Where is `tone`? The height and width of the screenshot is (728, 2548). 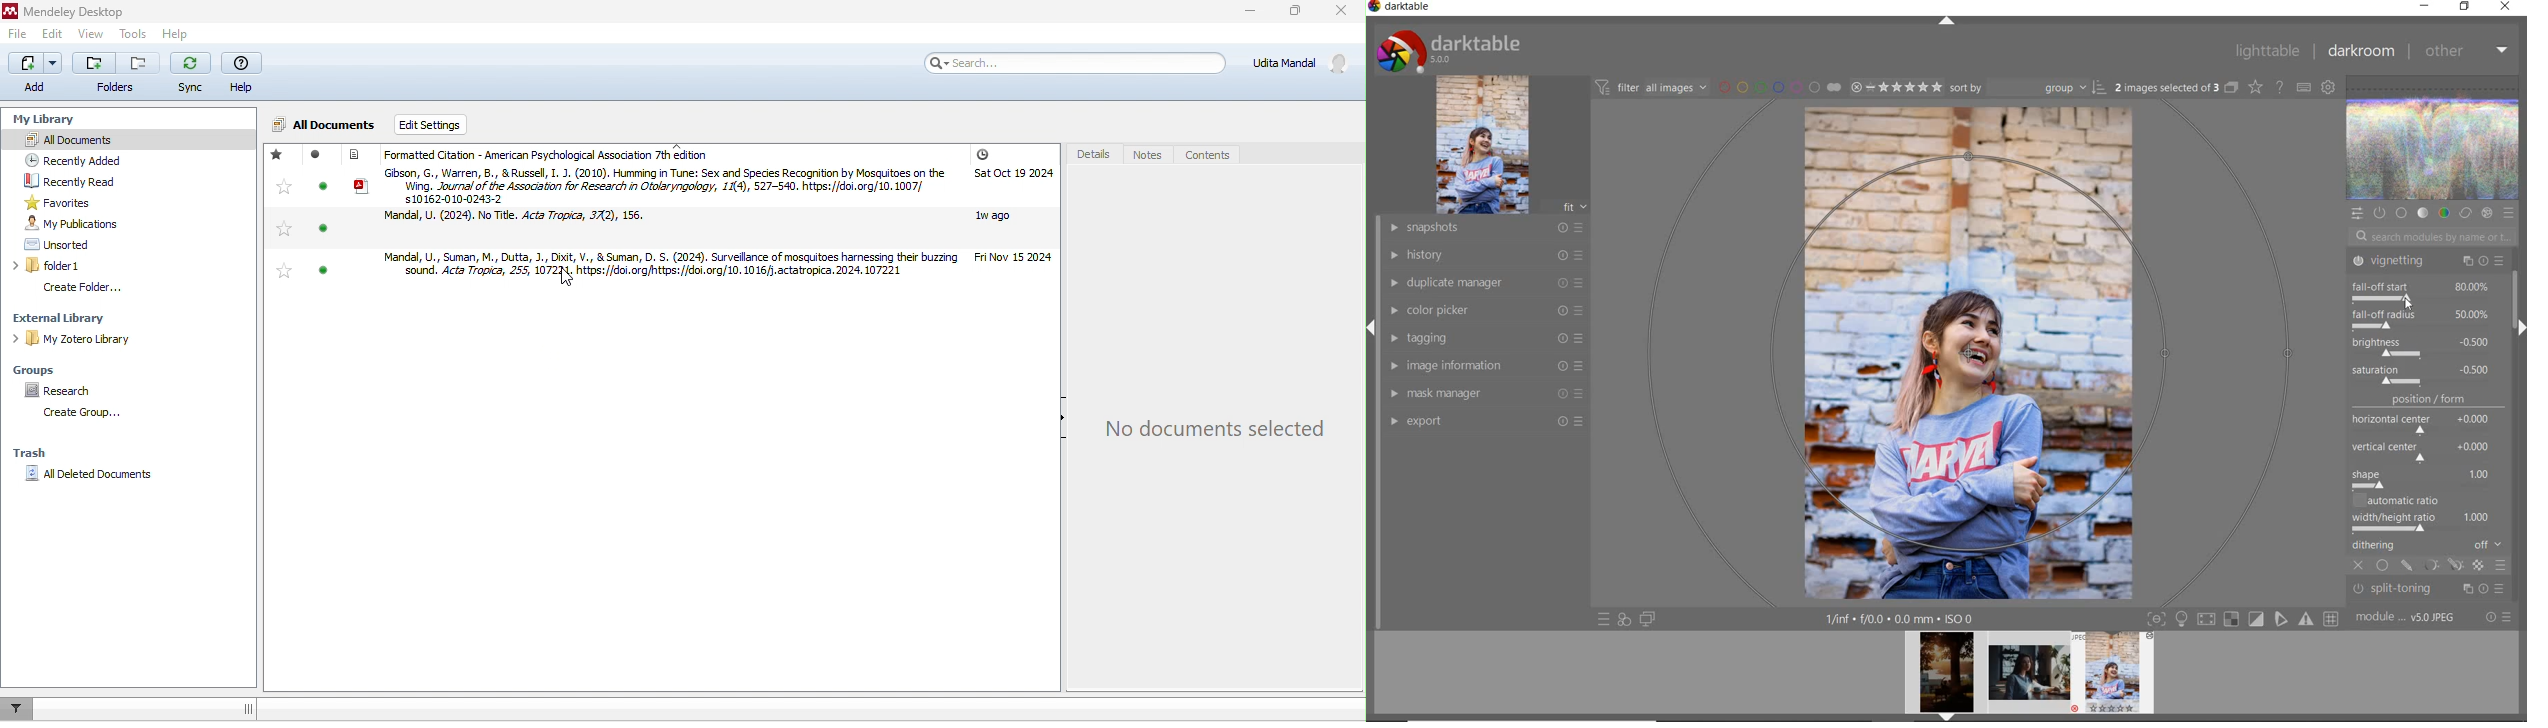 tone is located at coordinates (2424, 214).